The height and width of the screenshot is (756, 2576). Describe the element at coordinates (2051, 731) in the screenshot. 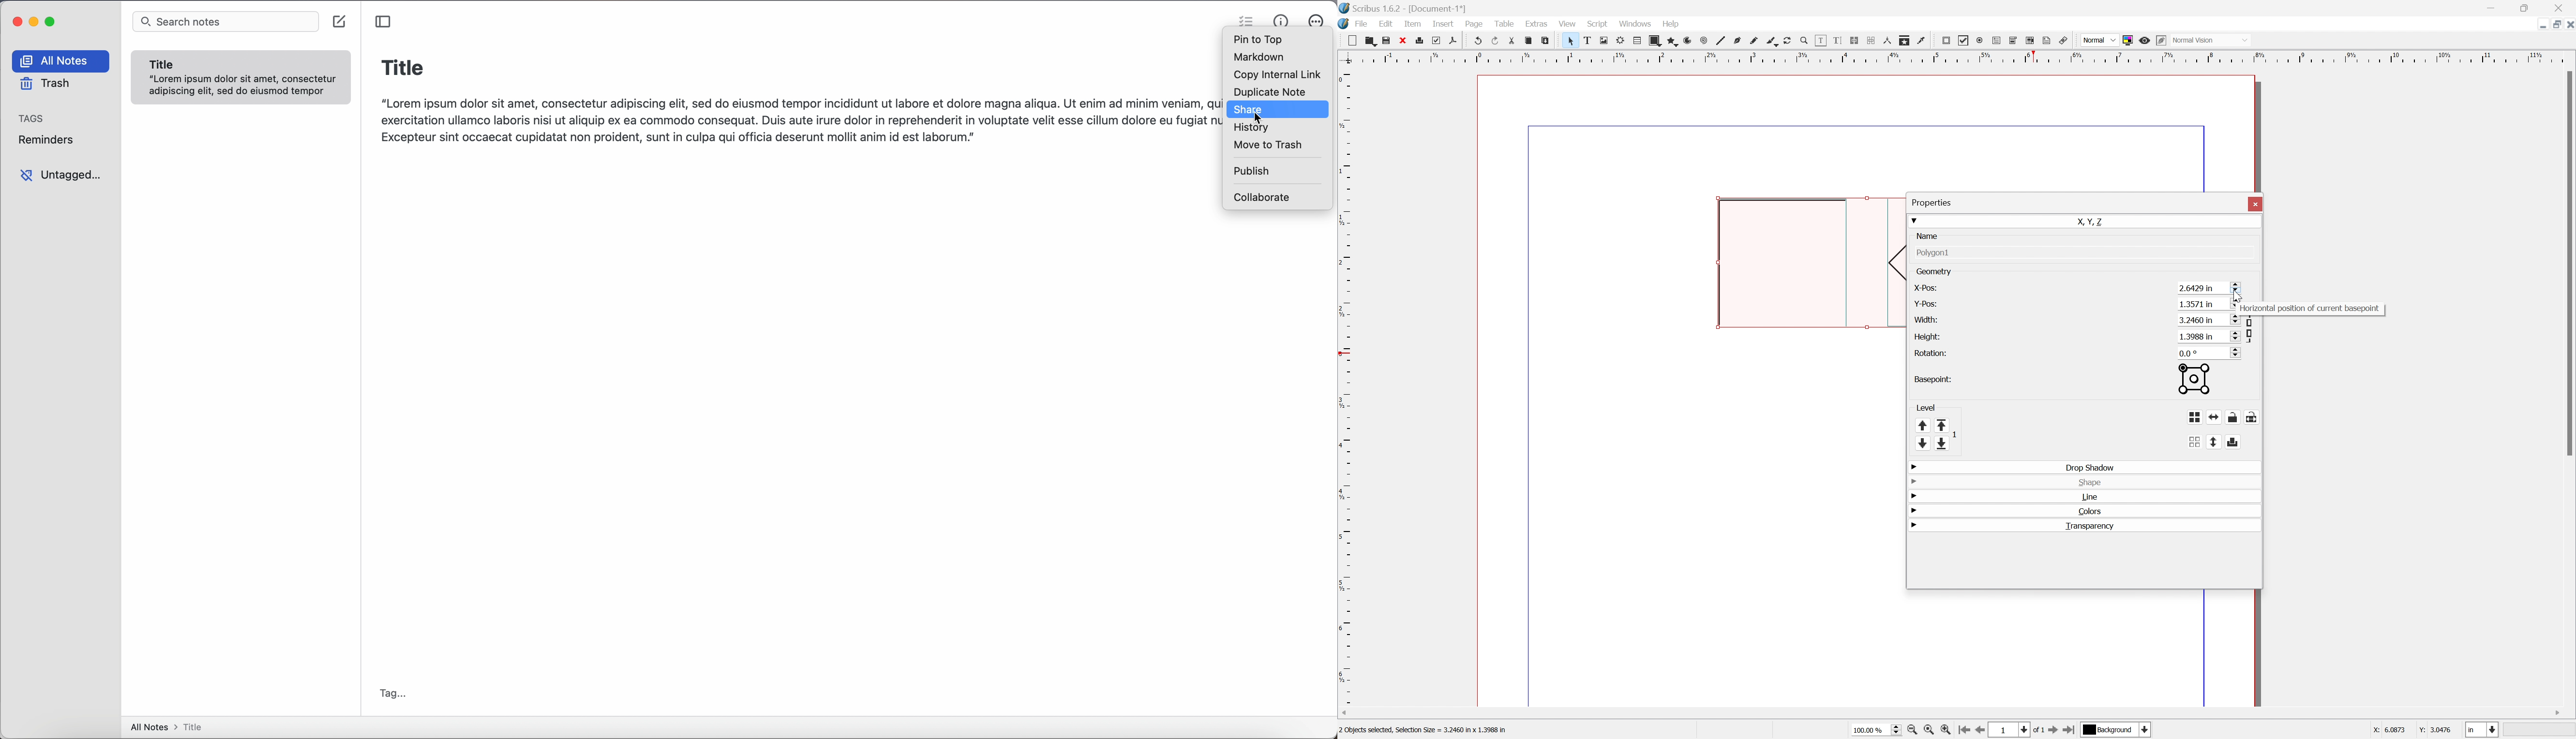

I see `Go to next page` at that location.